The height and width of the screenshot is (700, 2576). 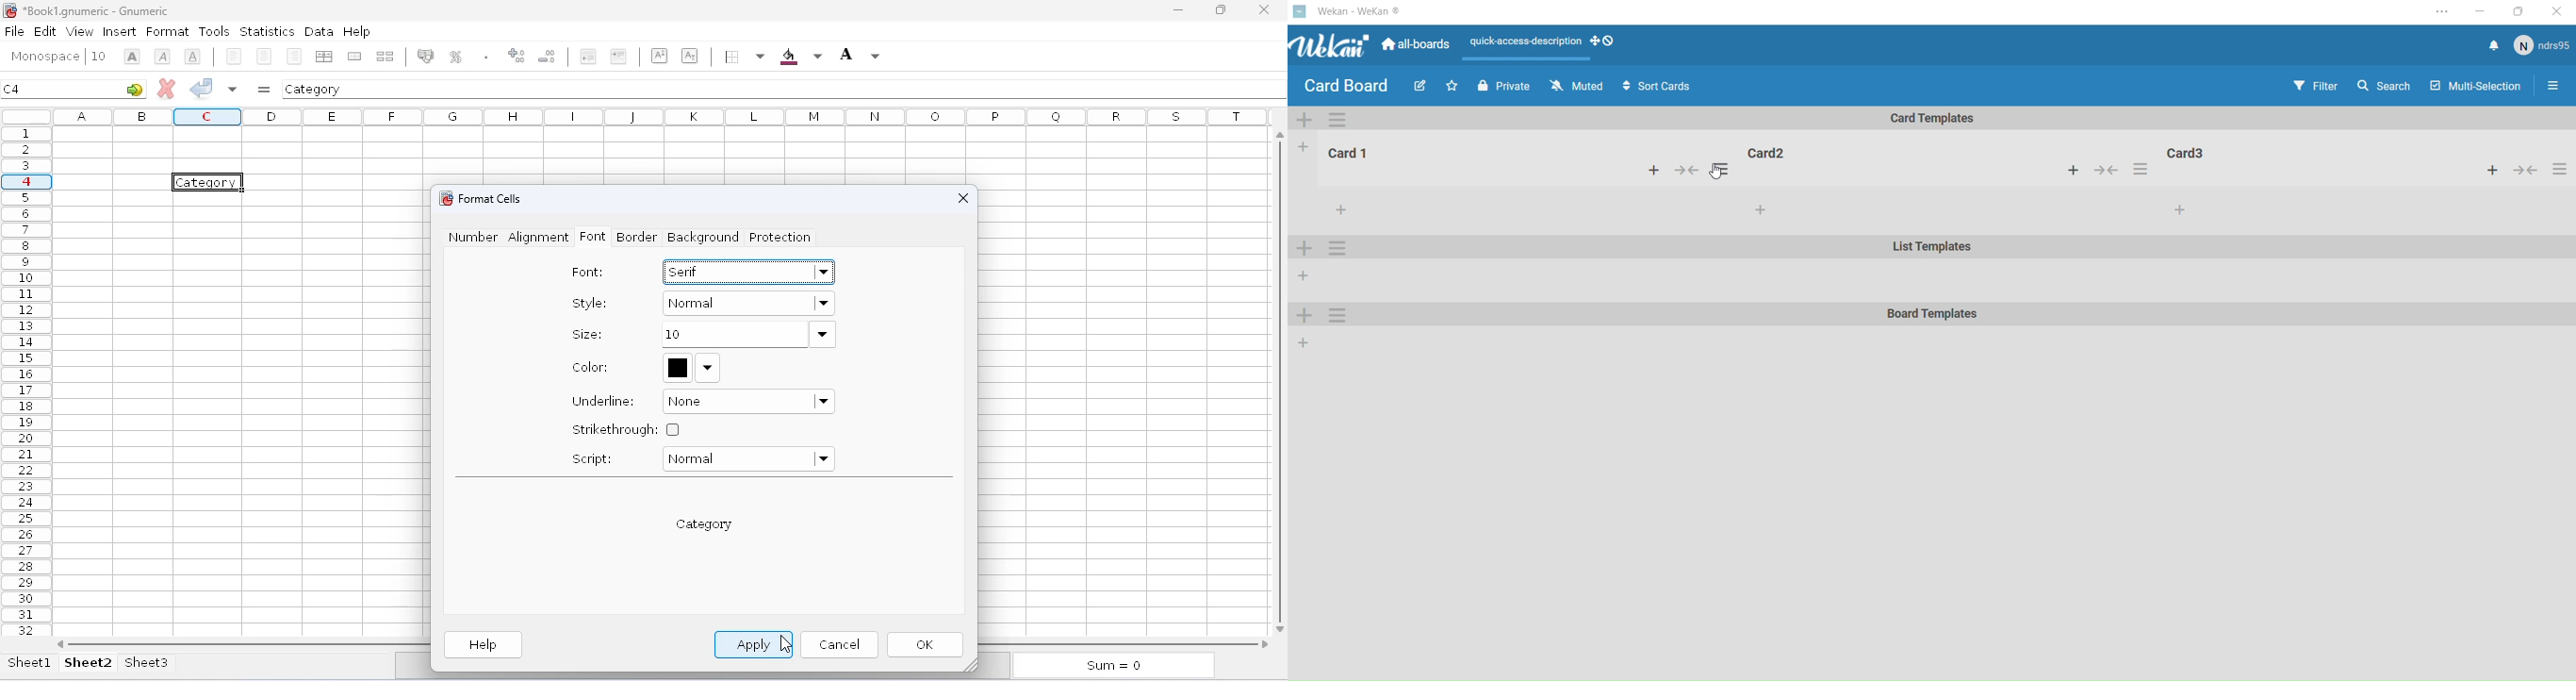 What do you see at coordinates (665, 116) in the screenshot?
I see `columns` at bounding box center [665, 116].